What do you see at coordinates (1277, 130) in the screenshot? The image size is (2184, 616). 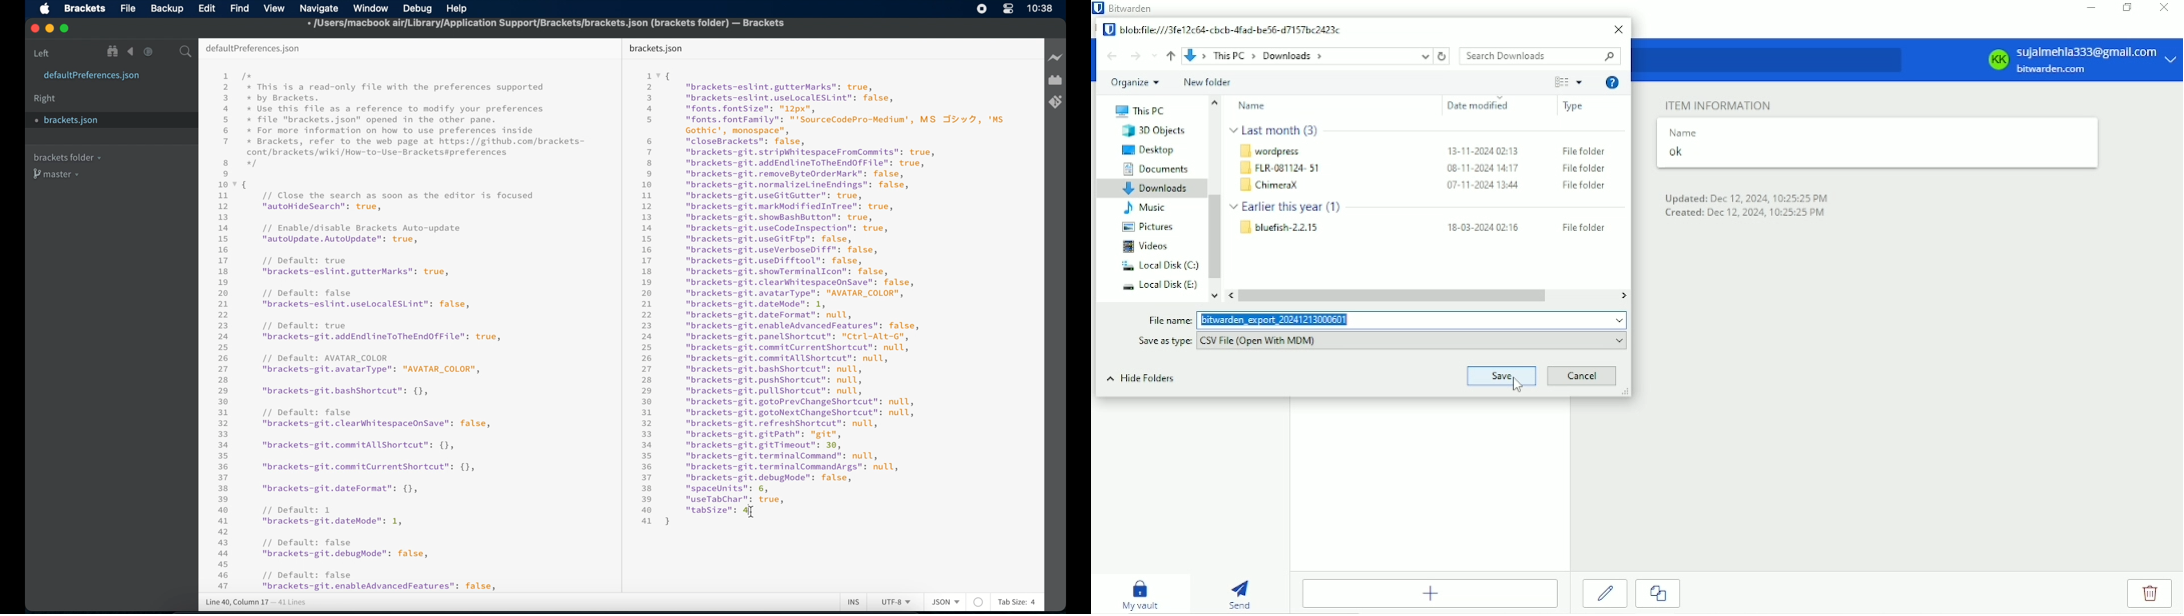 I see `Last month (3)` at bounding box center [1277, 130].